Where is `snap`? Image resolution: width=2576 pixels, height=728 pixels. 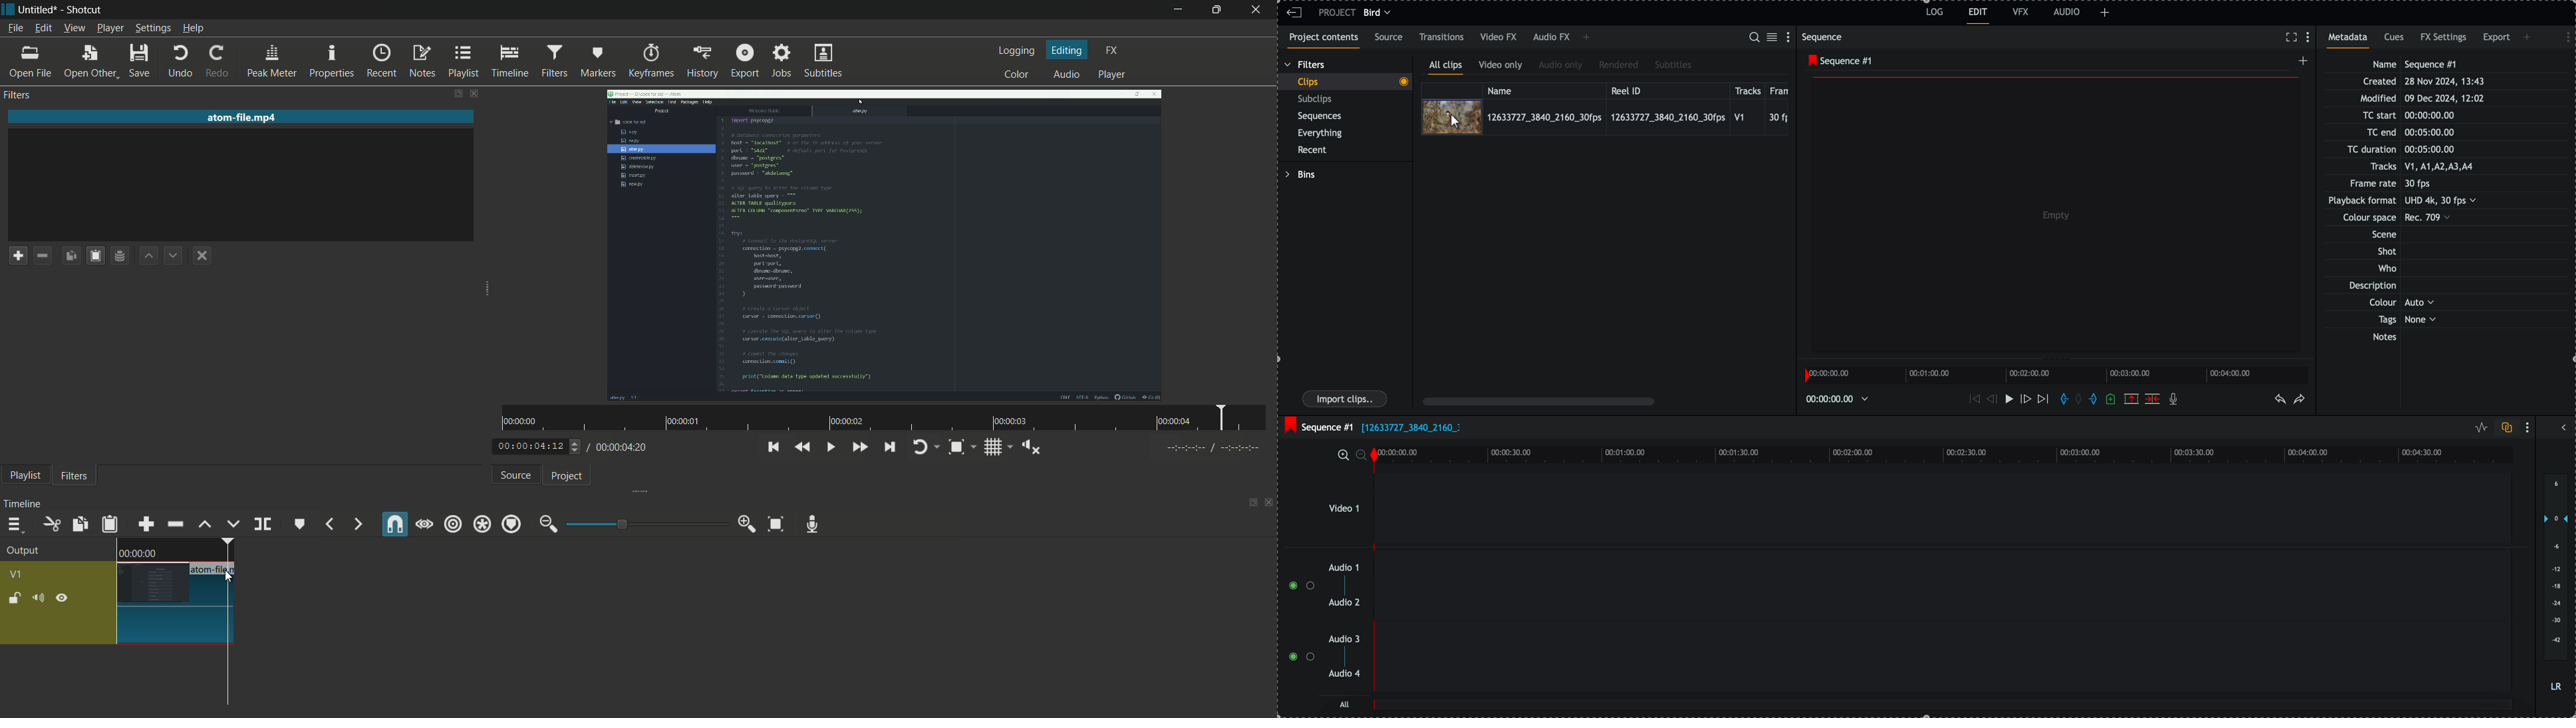
snap is located at coordinates (394, 524).